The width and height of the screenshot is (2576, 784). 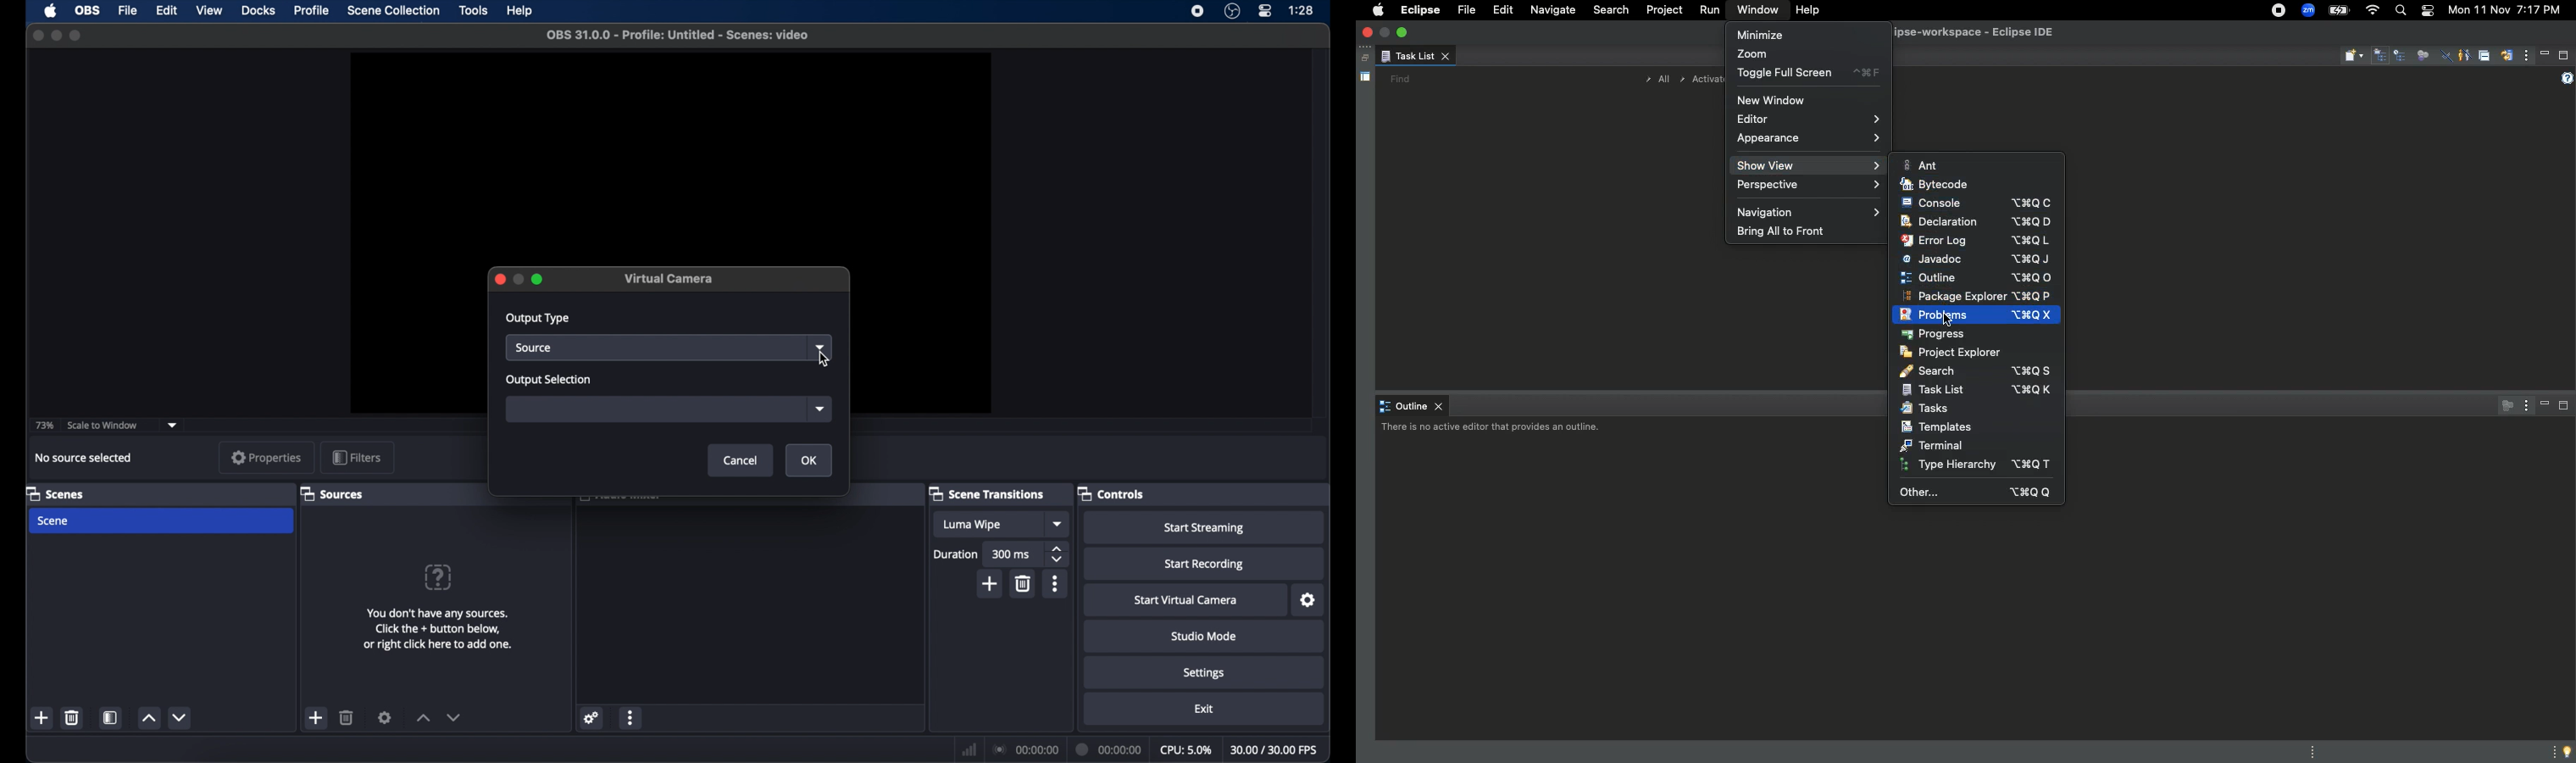 I want to click on Maximize, so click(x=2564, y=55).